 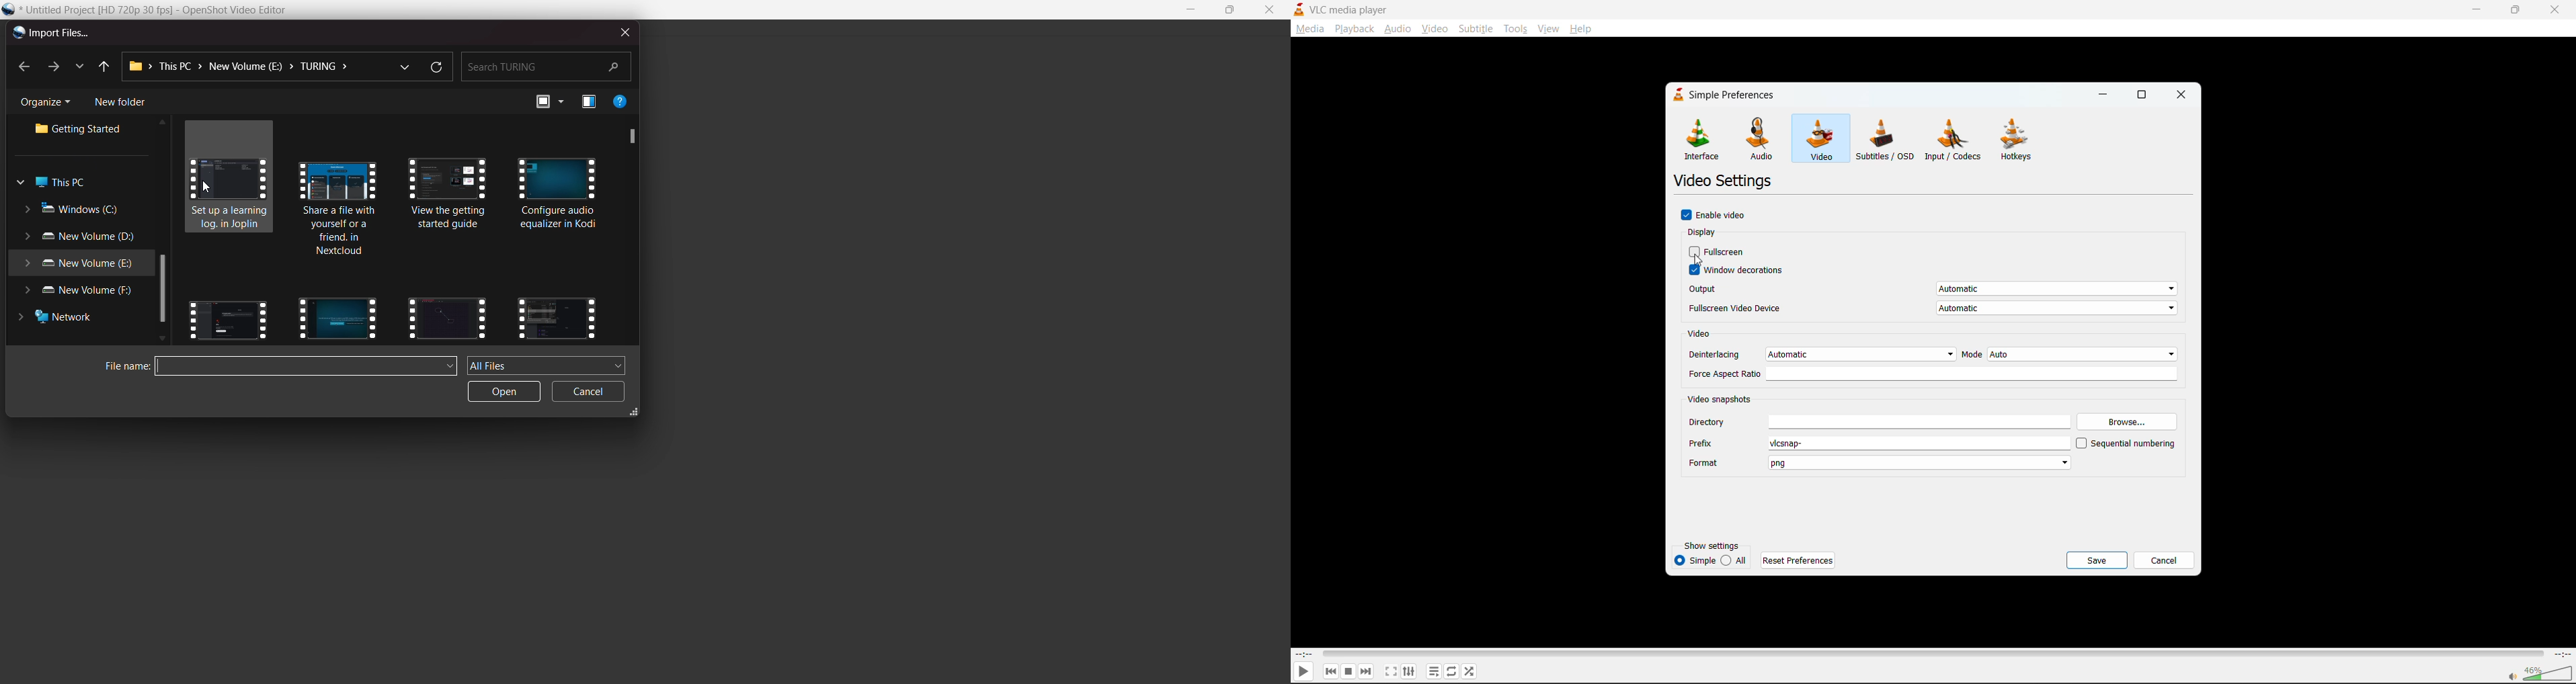 I want to click on playlist, so click(x=1433, y=671).